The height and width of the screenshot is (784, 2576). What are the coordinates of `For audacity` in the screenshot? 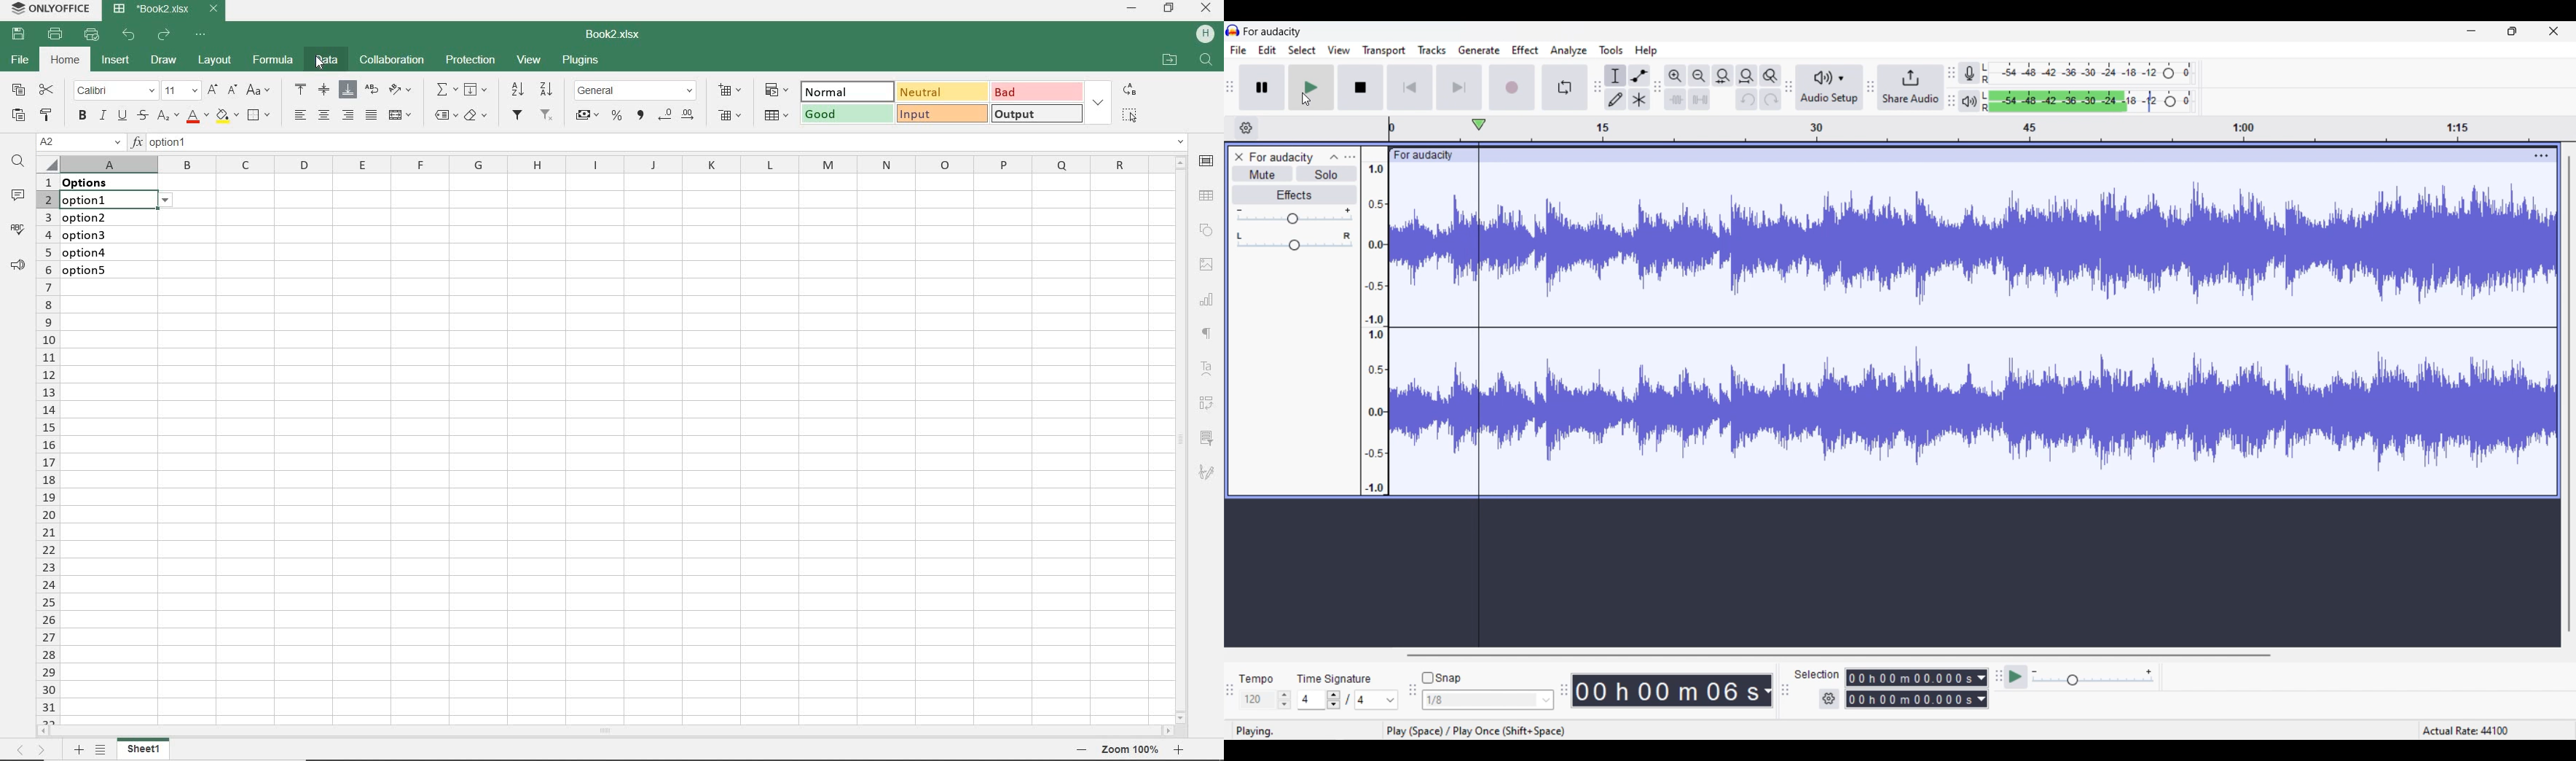 It's located at (1272, 31).